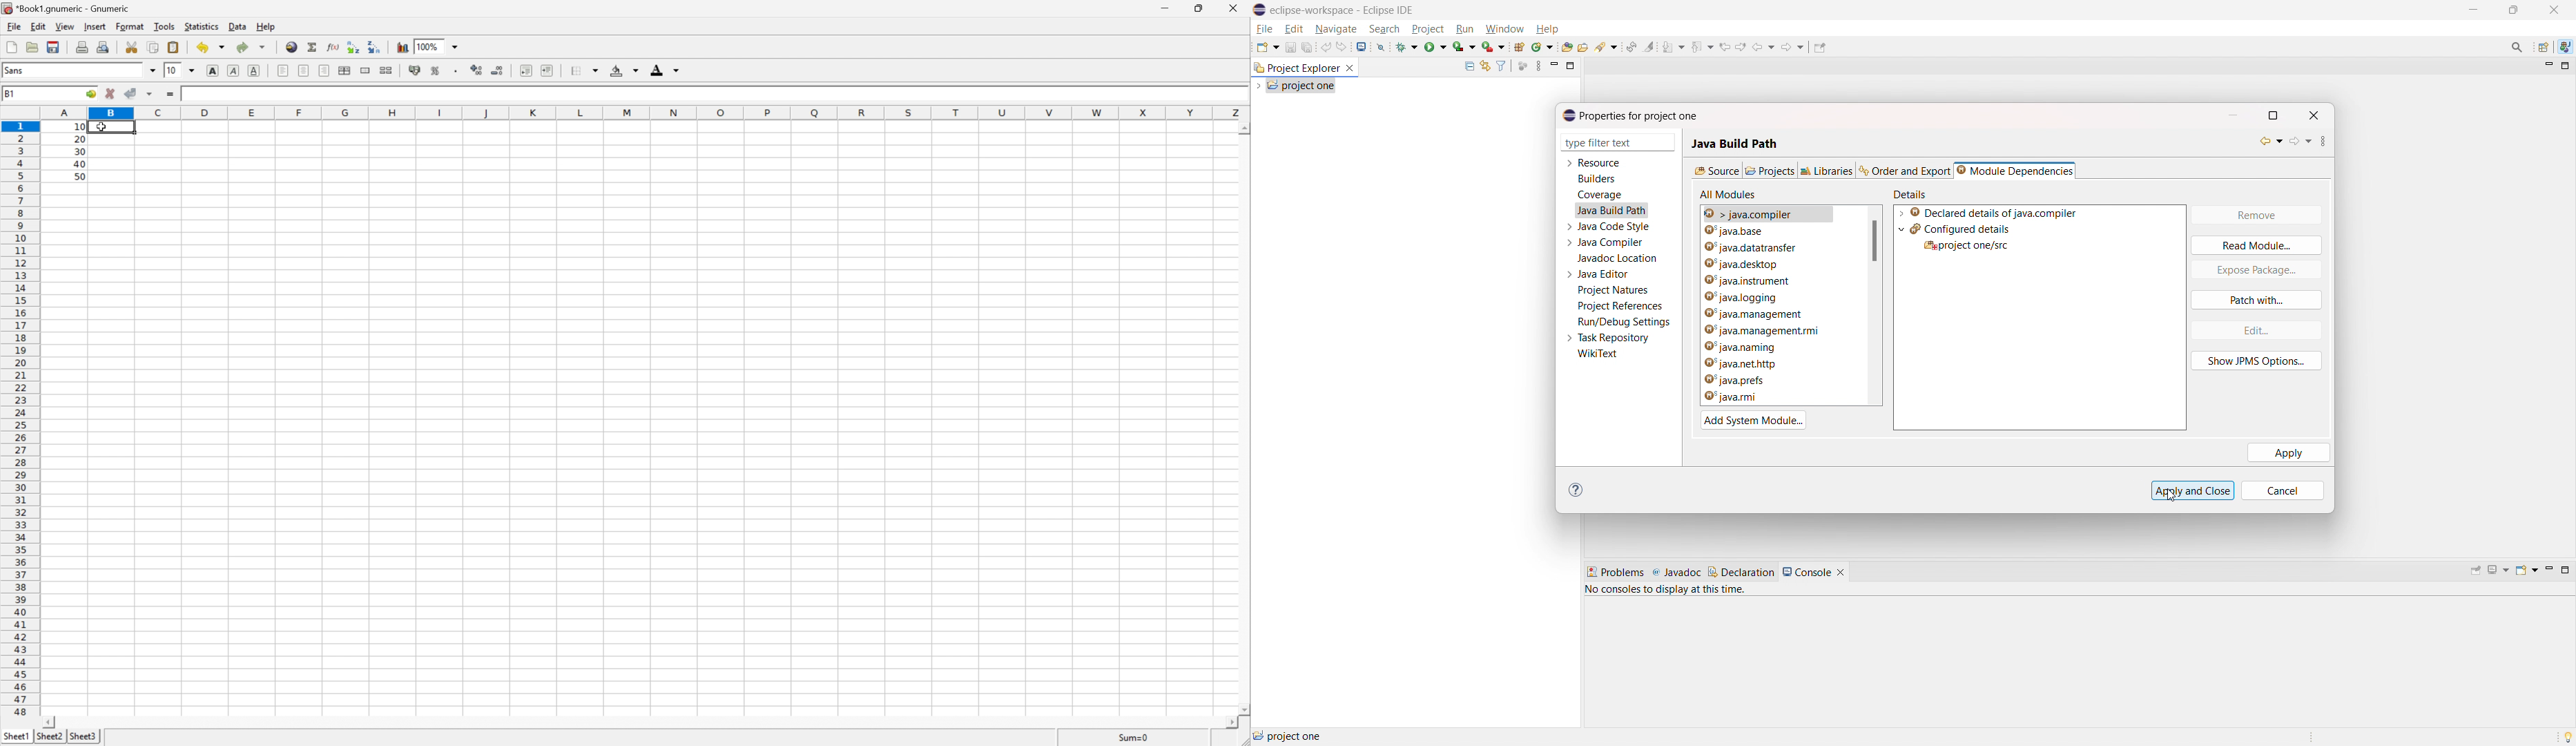 The height and width of the screenshot is (756, 2576). I want to click on search, so click(1607, 47).